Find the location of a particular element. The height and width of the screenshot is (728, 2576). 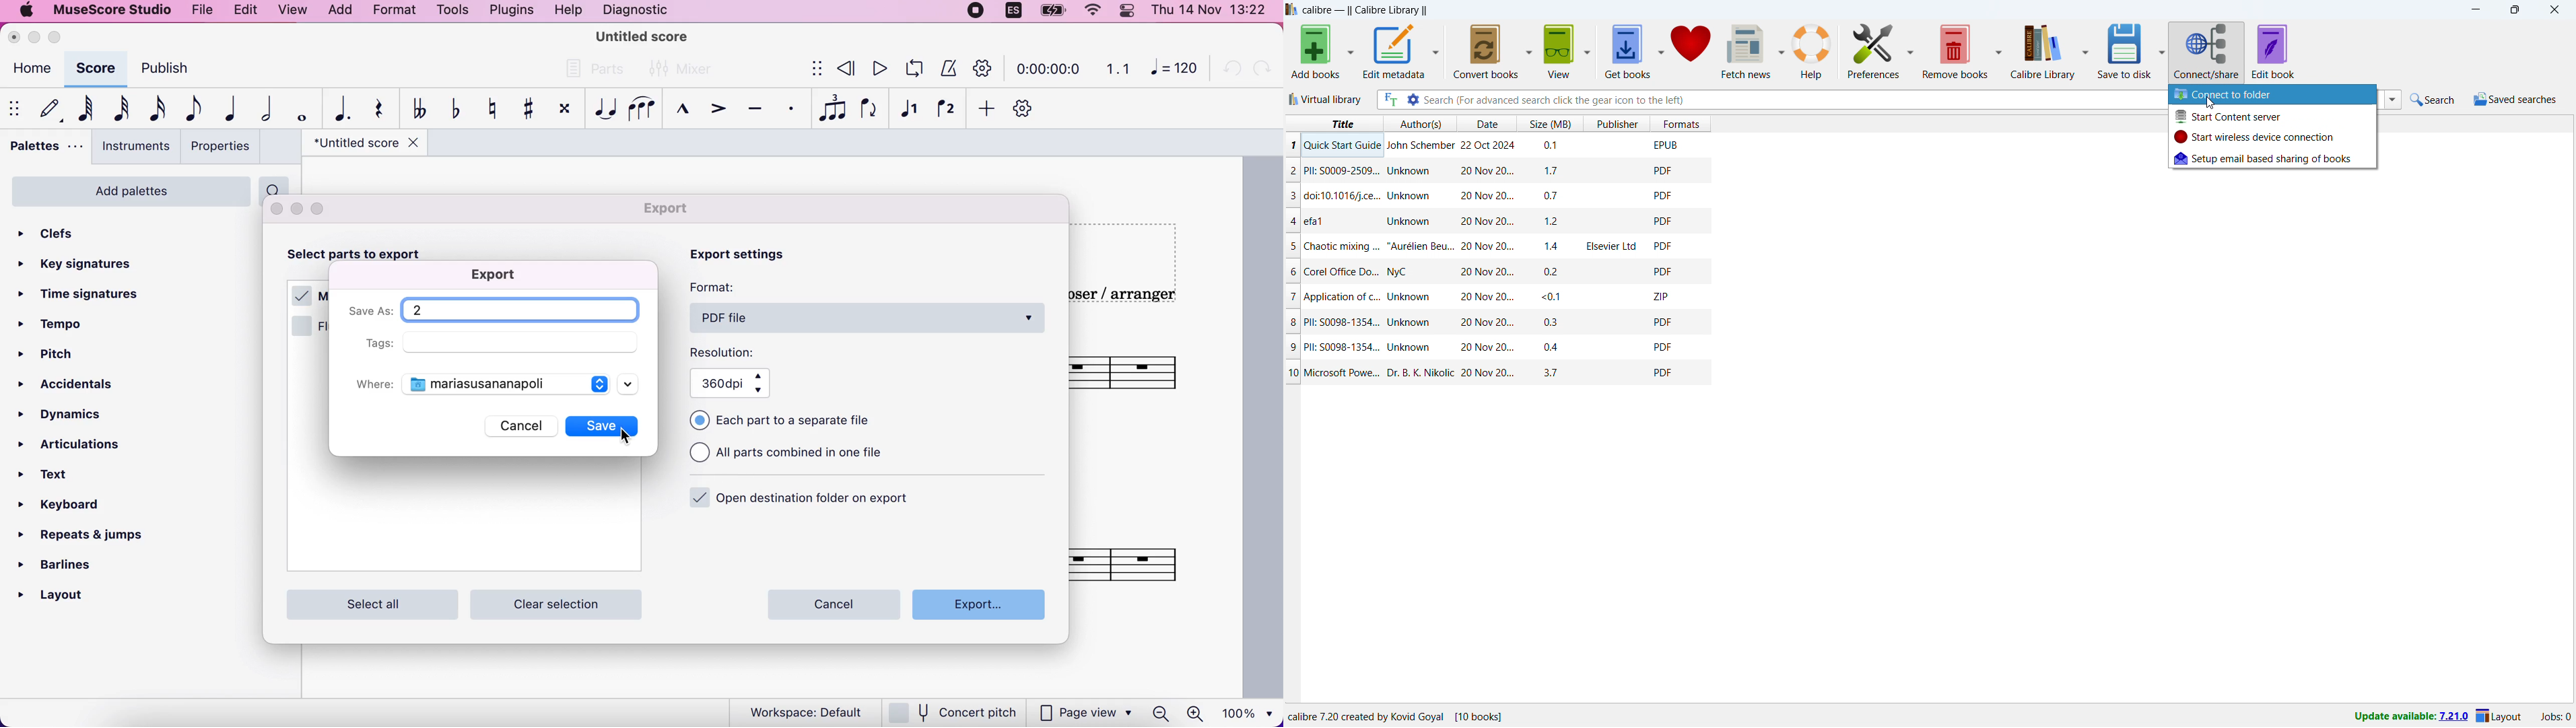

marcato is located at coordinates (681, 112).